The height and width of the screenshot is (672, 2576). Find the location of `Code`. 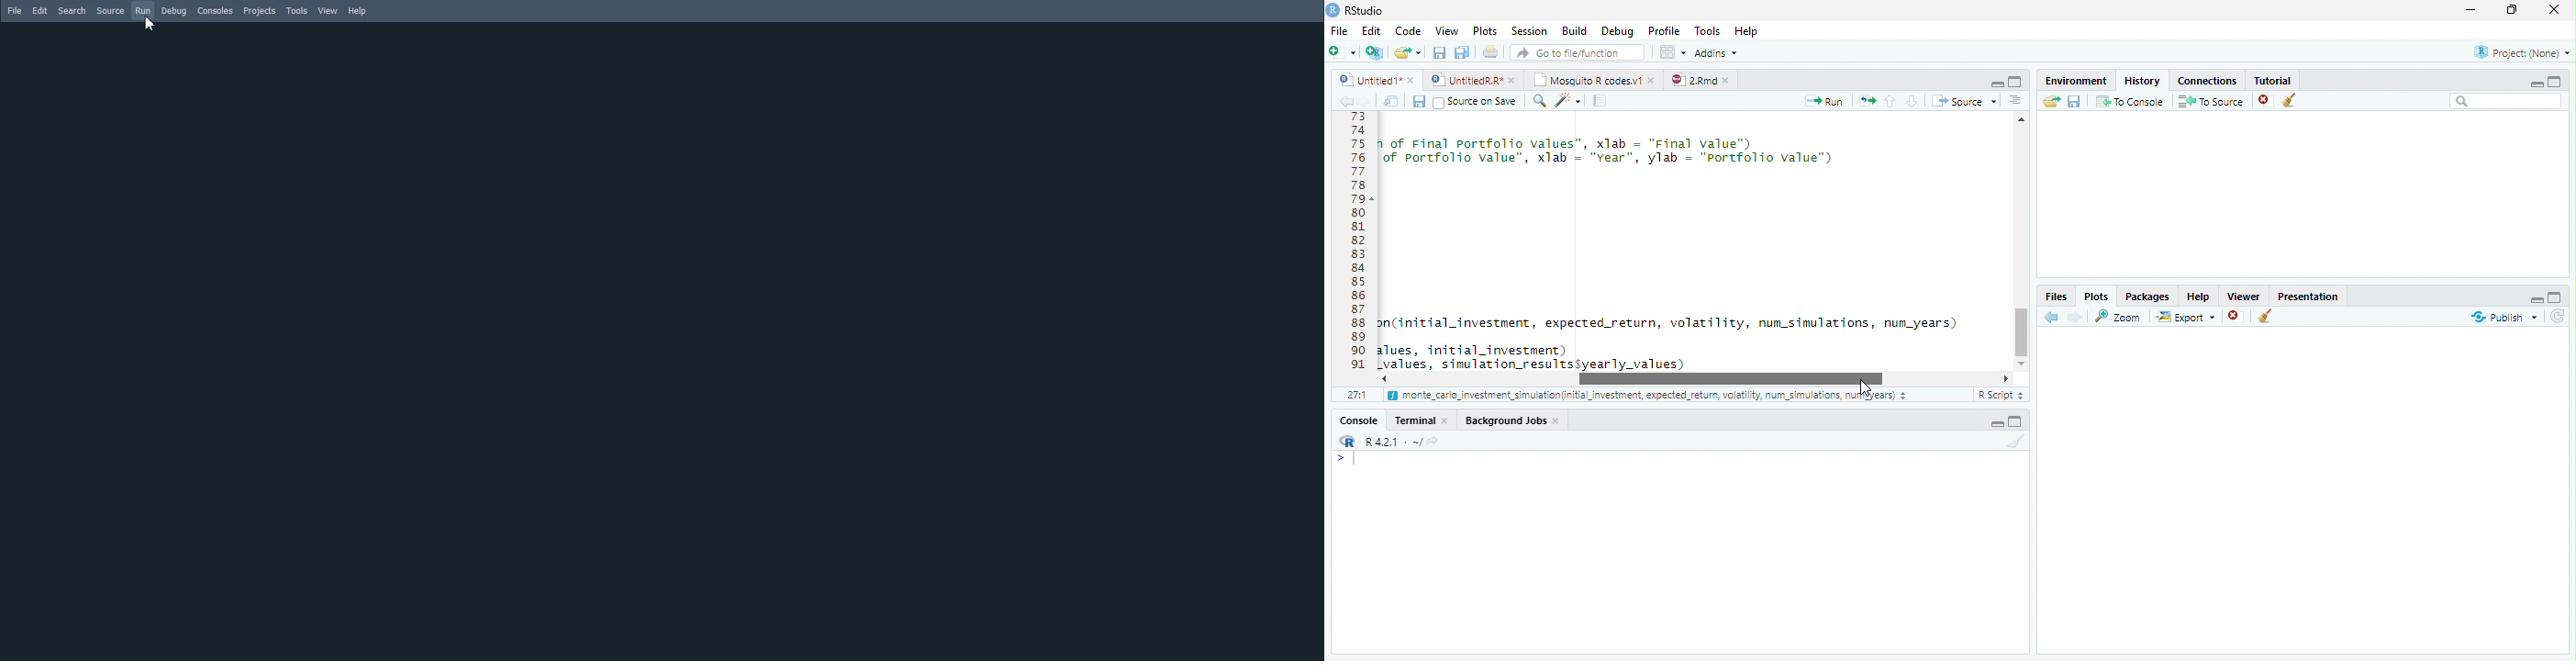

Code is located at coordinates (1693, 242).